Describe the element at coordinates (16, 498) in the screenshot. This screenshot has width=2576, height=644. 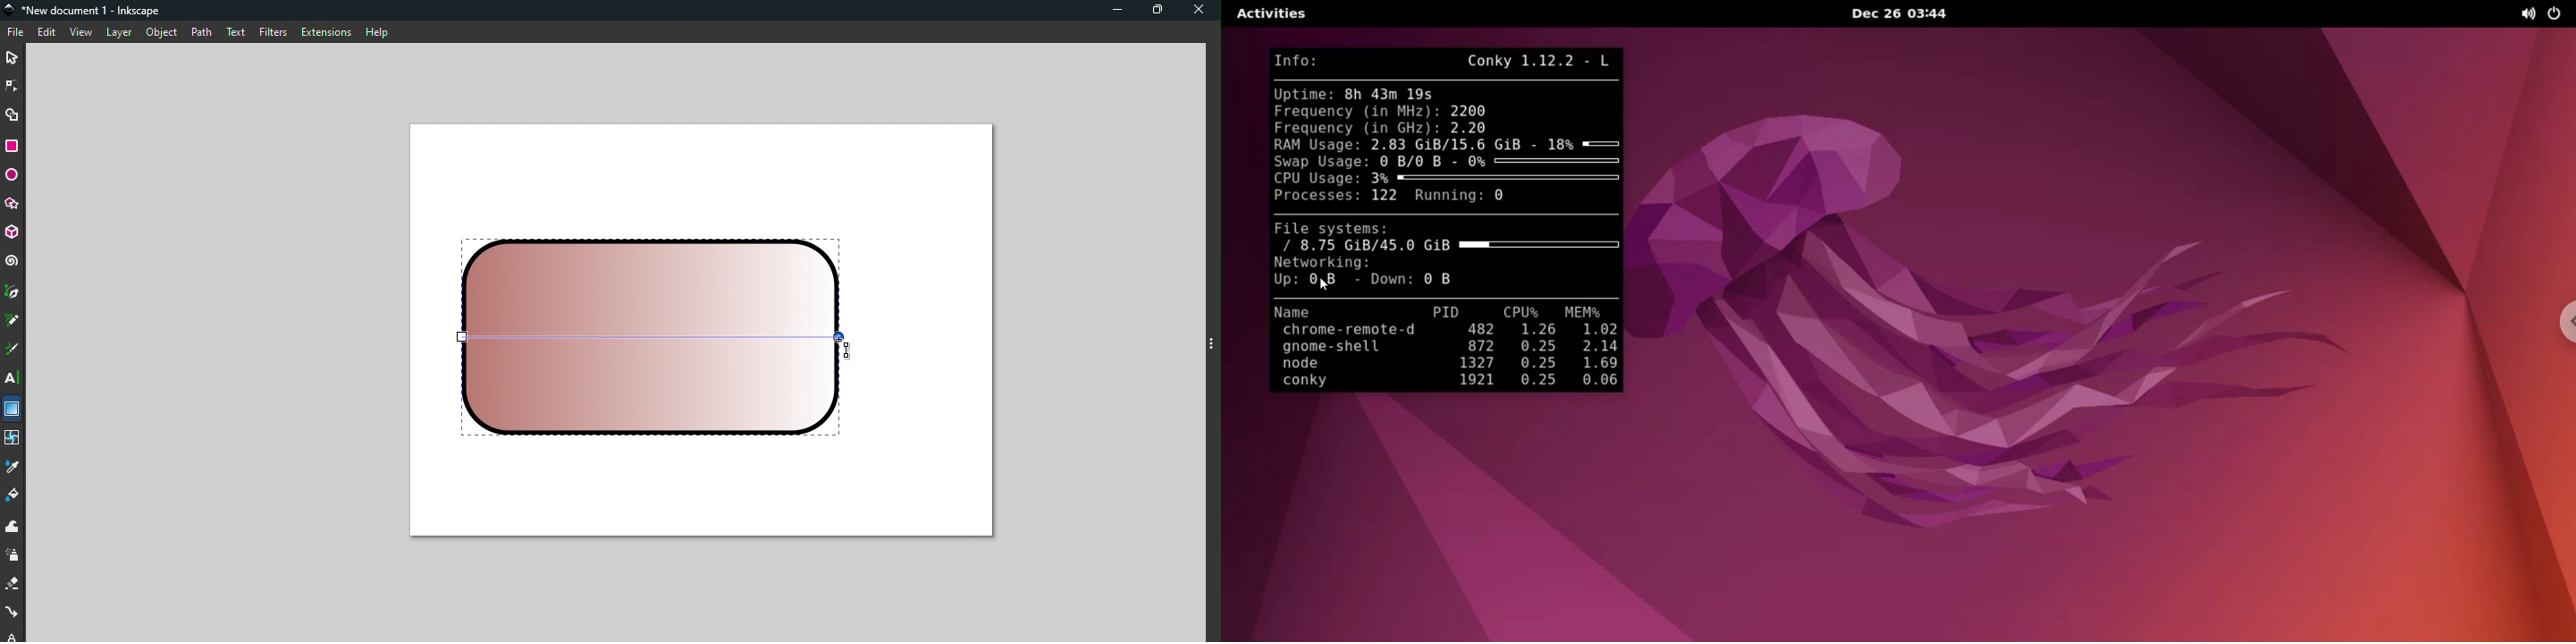
I see `Paint bucket tool` at that location.